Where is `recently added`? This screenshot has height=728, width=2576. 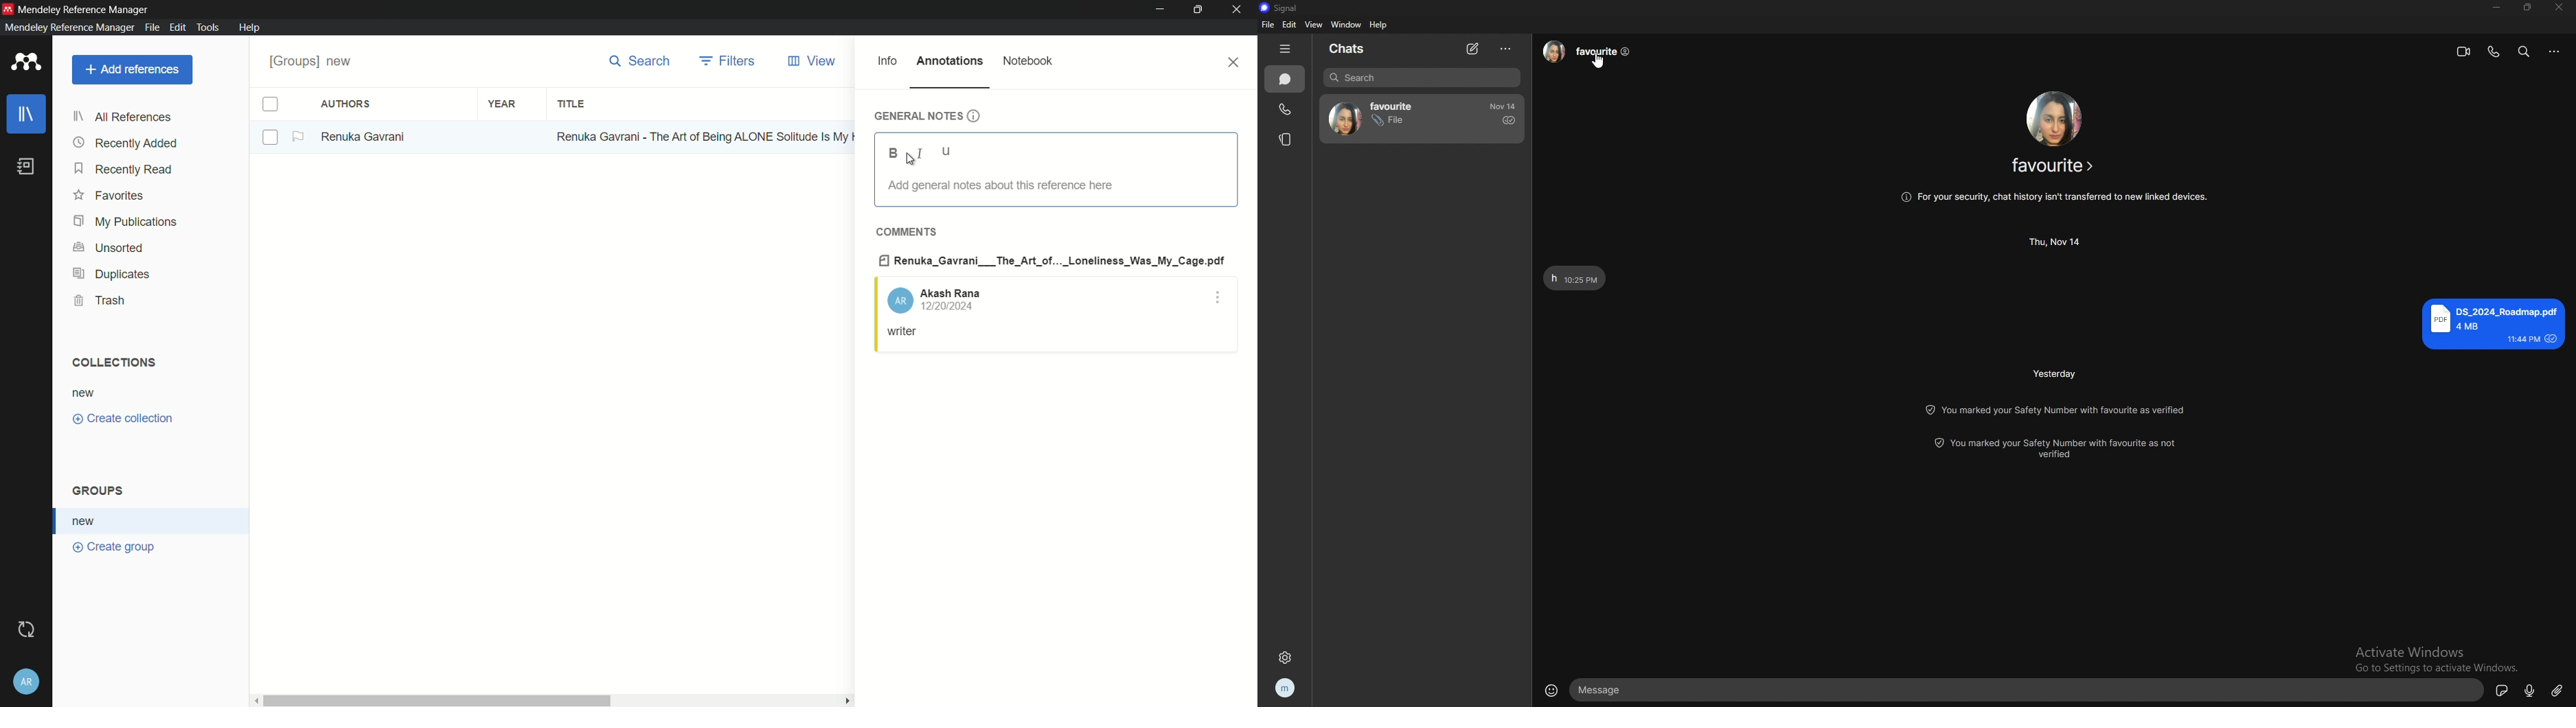 recently added is located at coordinates (126, 143).